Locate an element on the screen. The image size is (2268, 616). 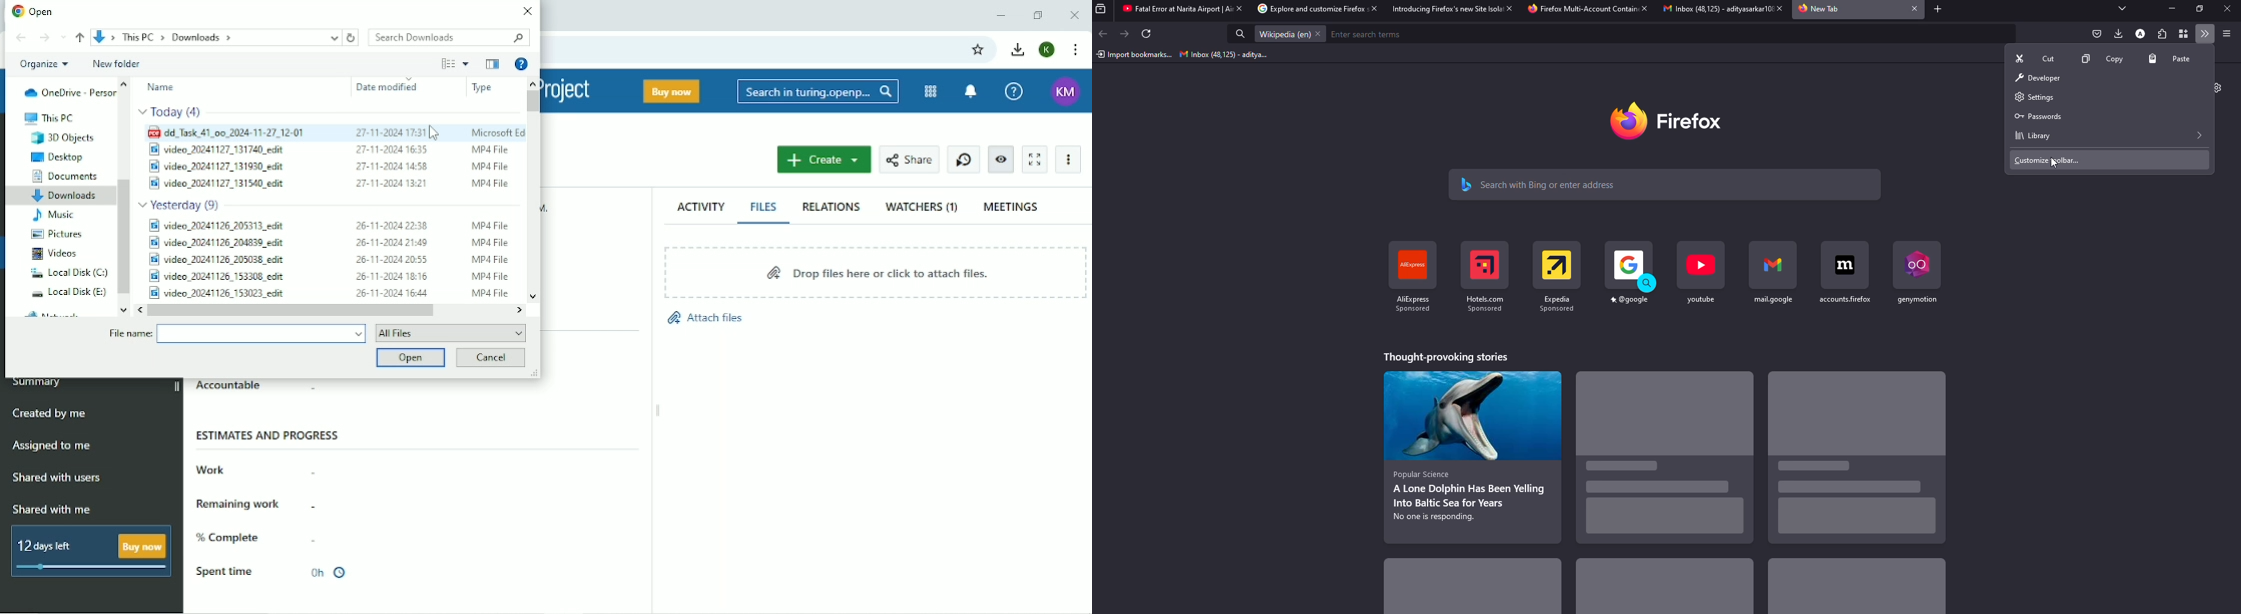
scroll up is located at coordinates (533, 82).